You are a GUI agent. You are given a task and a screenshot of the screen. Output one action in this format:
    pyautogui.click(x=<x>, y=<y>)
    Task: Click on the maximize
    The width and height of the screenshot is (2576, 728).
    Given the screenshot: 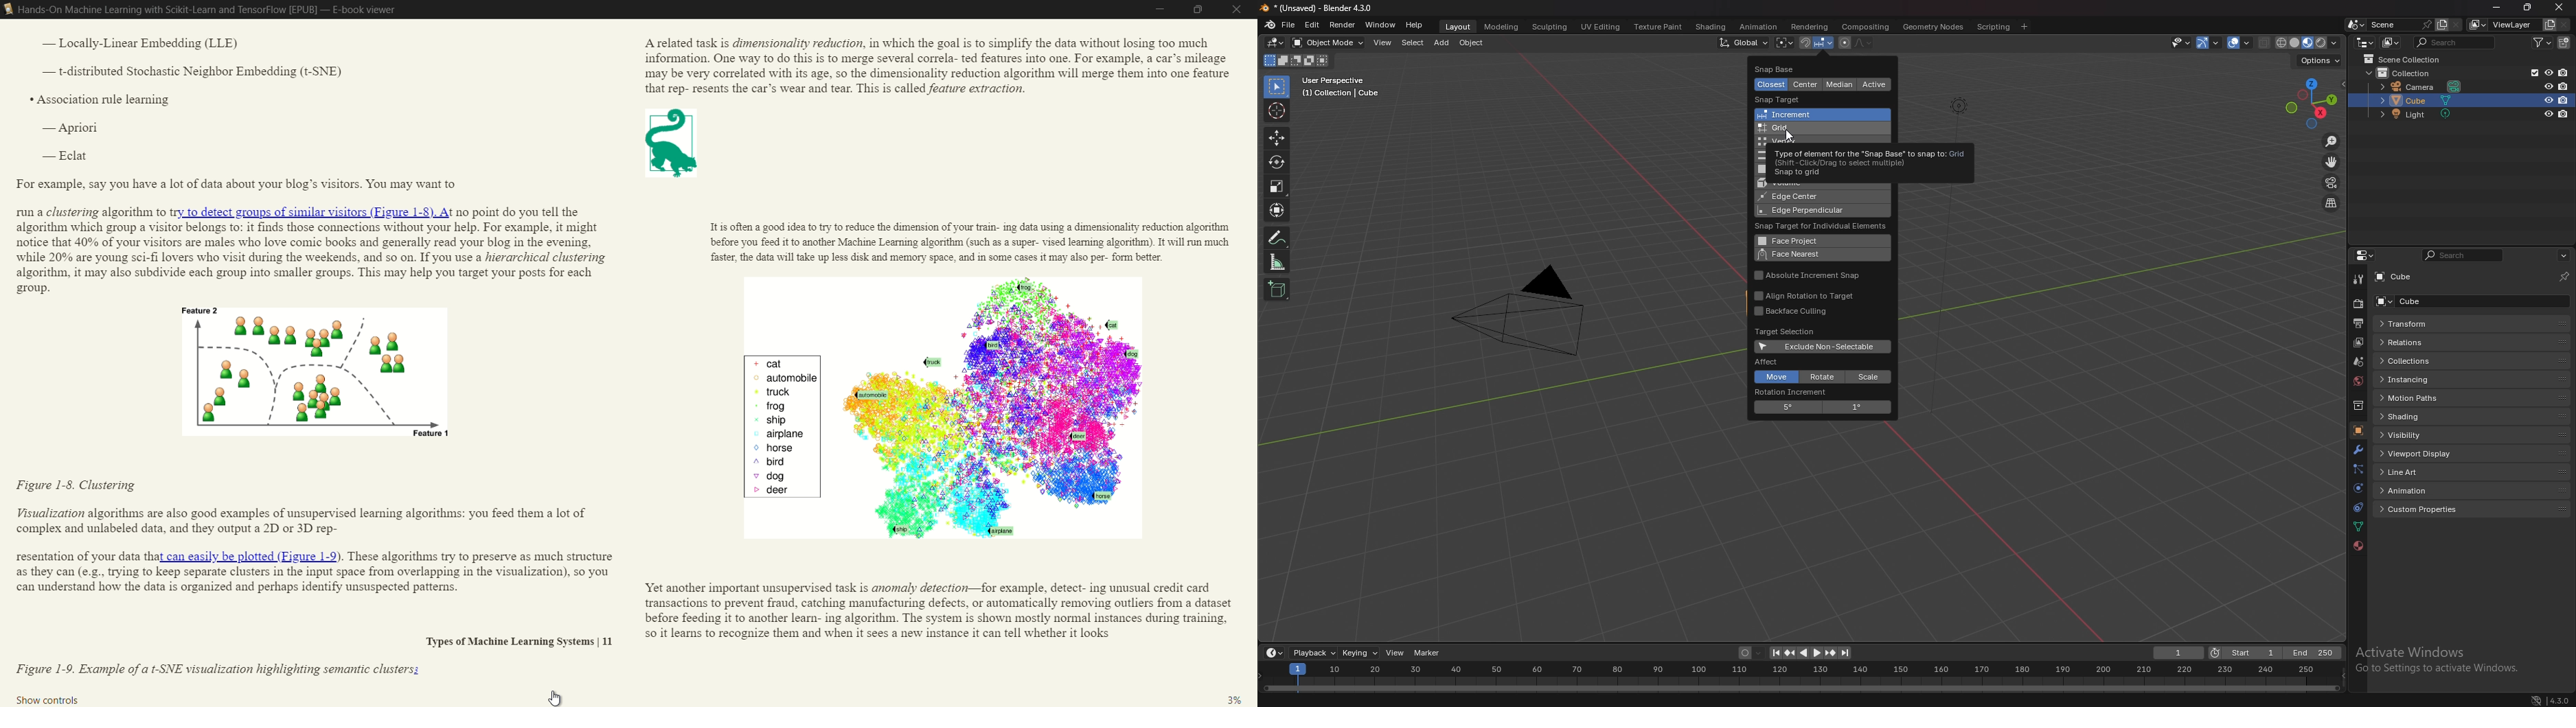 What is the action you would take?
    pyautogui.click(x=1201, y=10)
    